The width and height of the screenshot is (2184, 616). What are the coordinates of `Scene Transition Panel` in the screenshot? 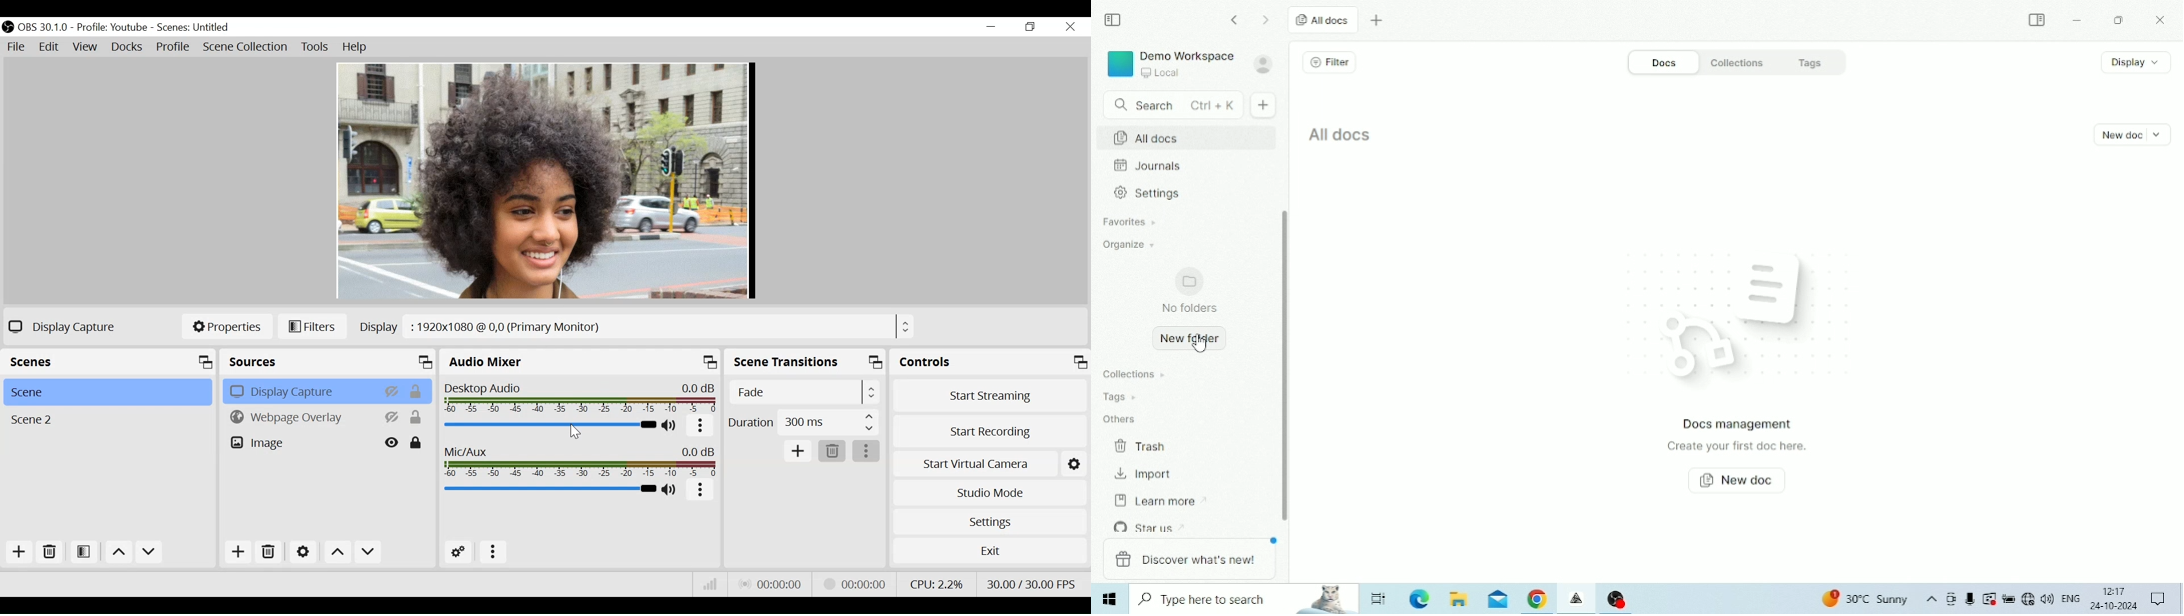 It's located at (806, 361).